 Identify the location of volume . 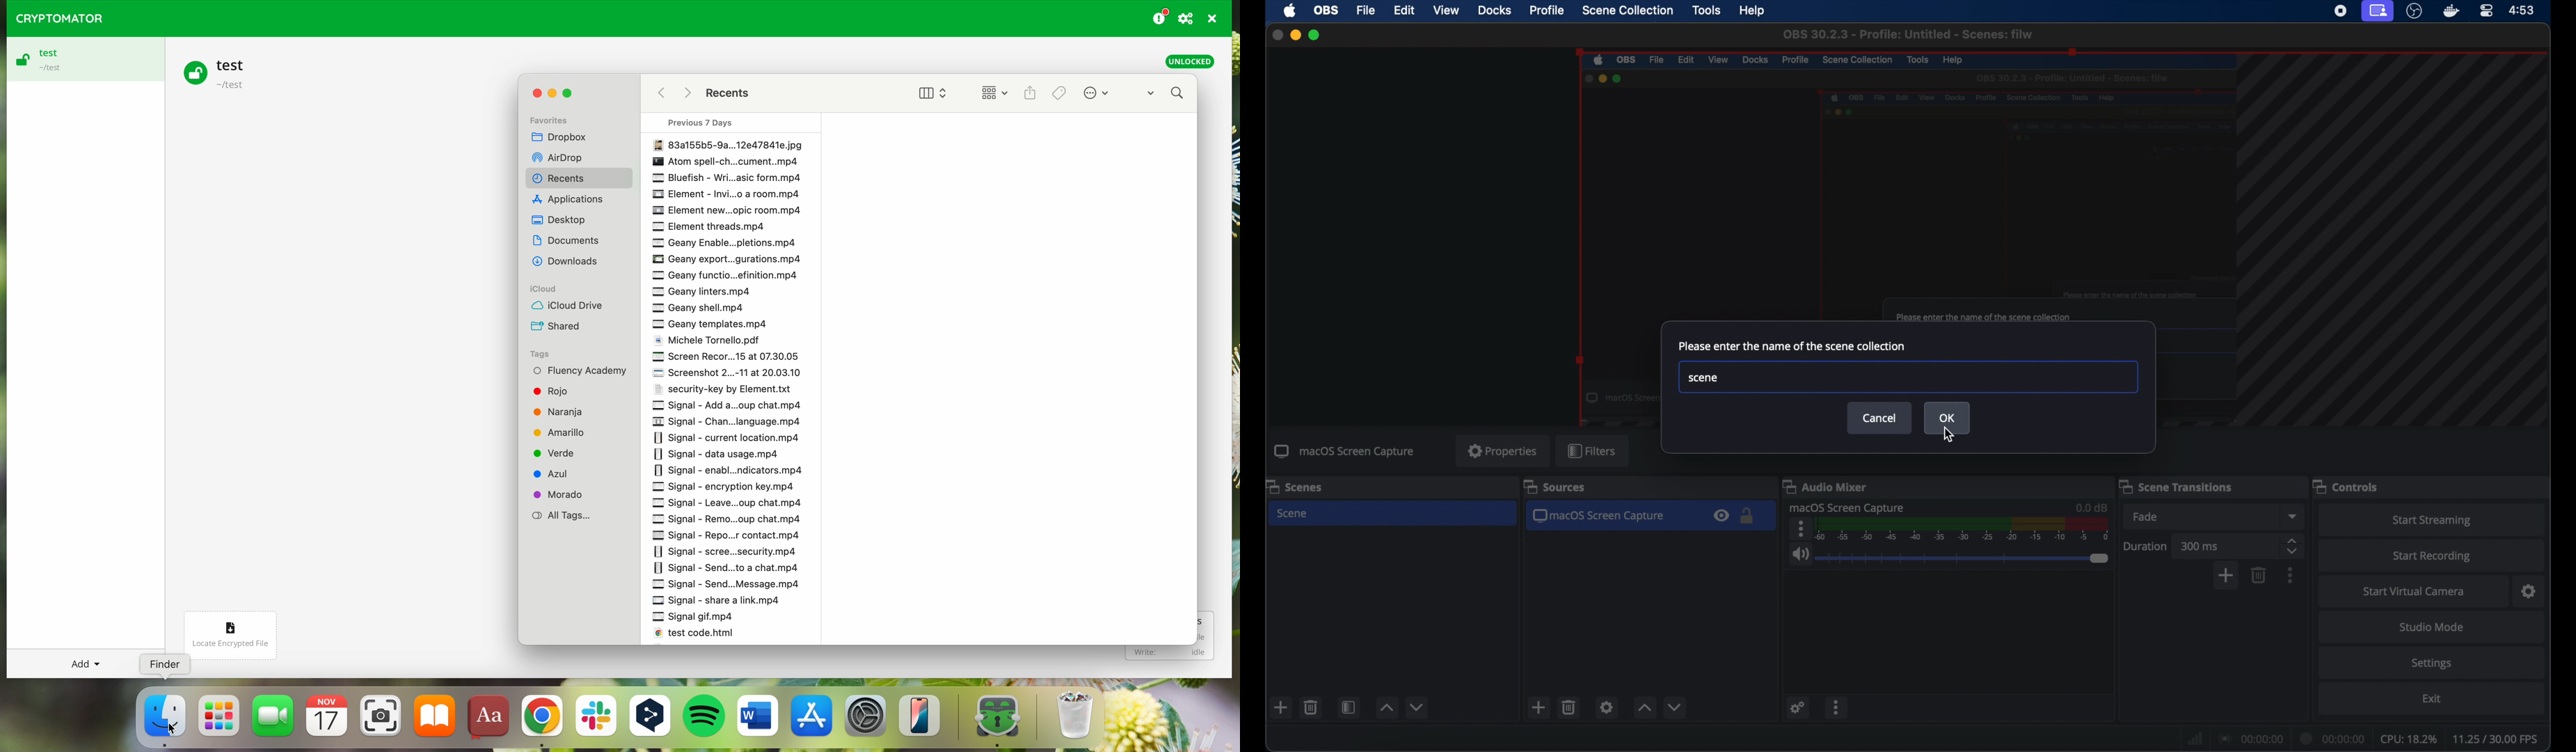
(1799, 555).